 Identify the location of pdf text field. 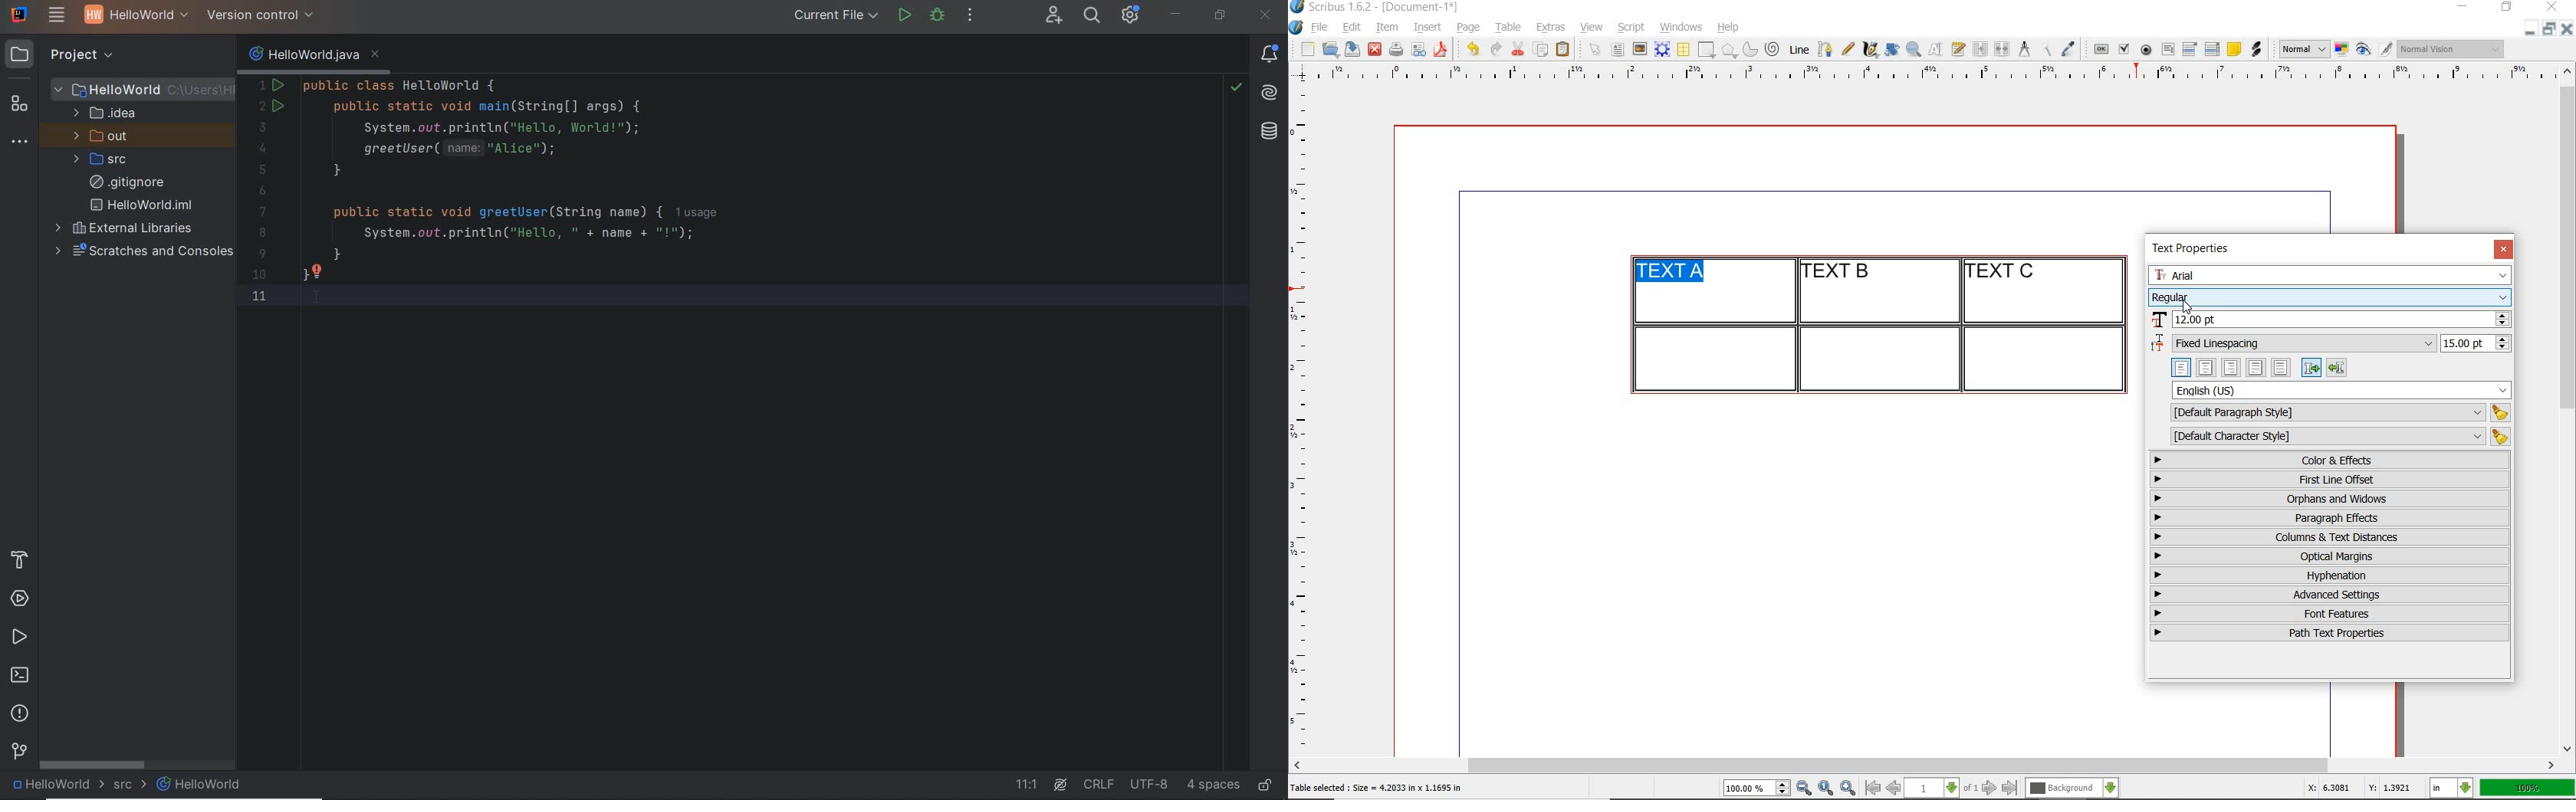
(2167, 51).